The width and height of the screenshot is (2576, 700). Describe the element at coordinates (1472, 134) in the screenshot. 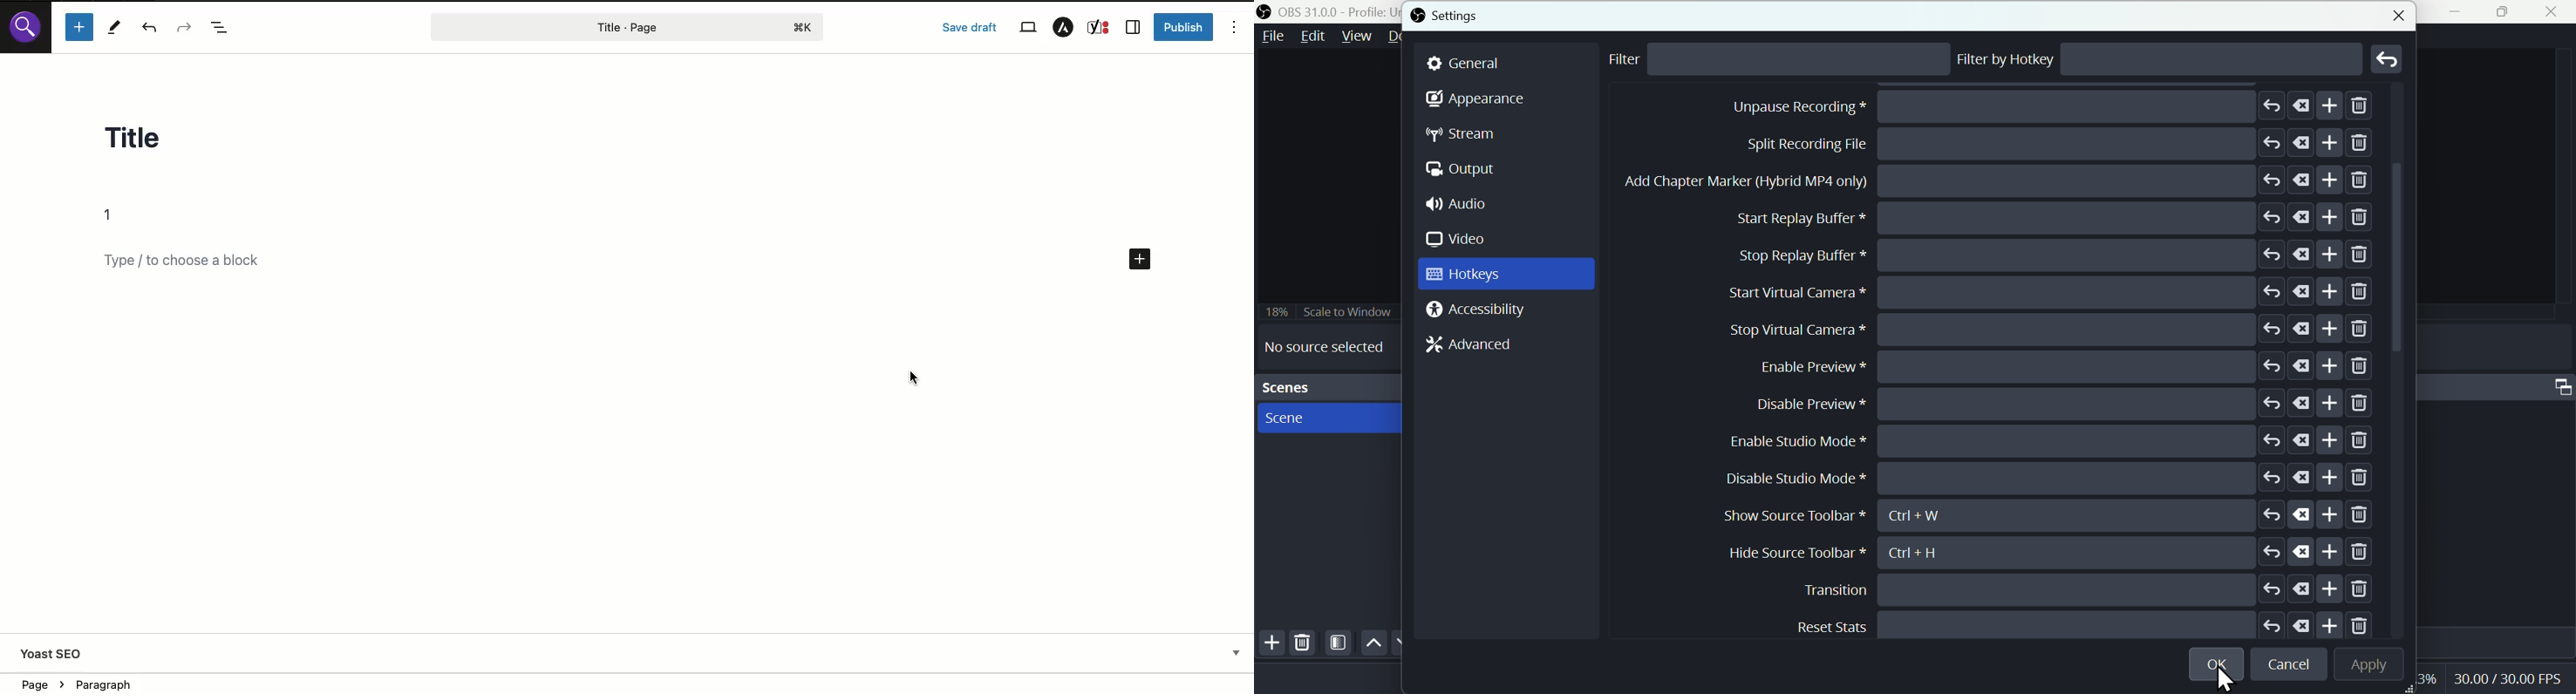

I see `Stream` at that location.